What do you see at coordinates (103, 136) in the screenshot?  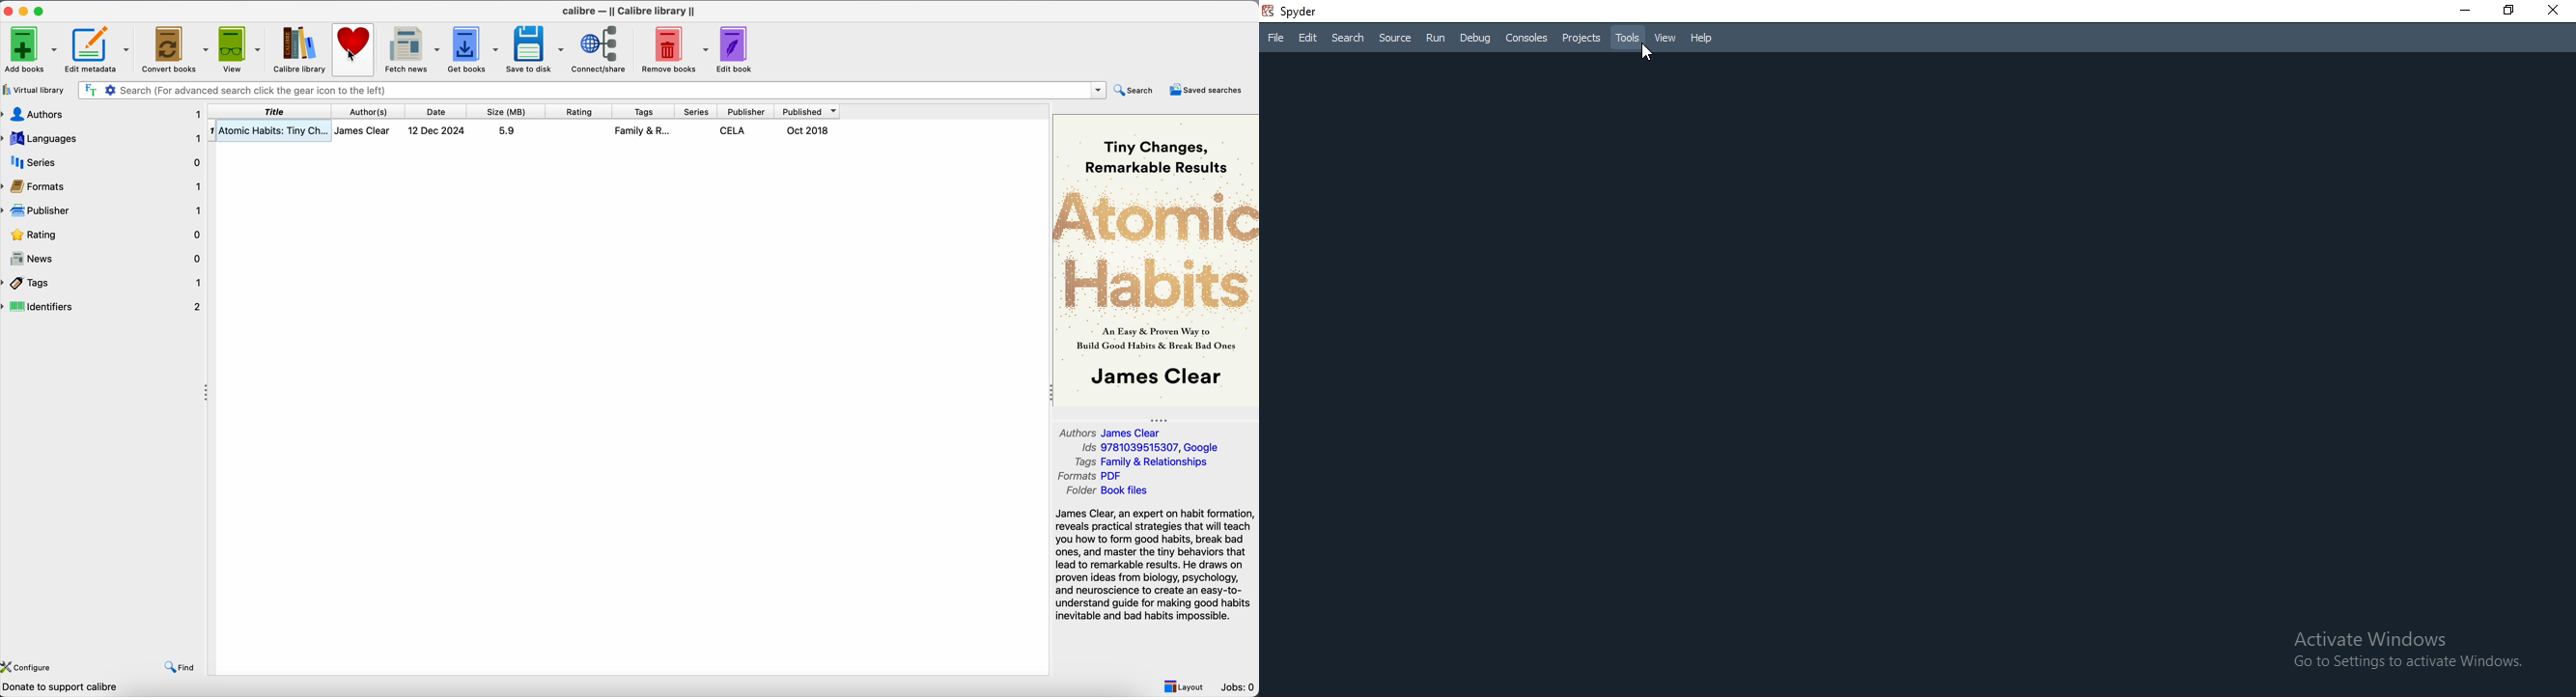 I see `languages` at bounding box center [103, 136].